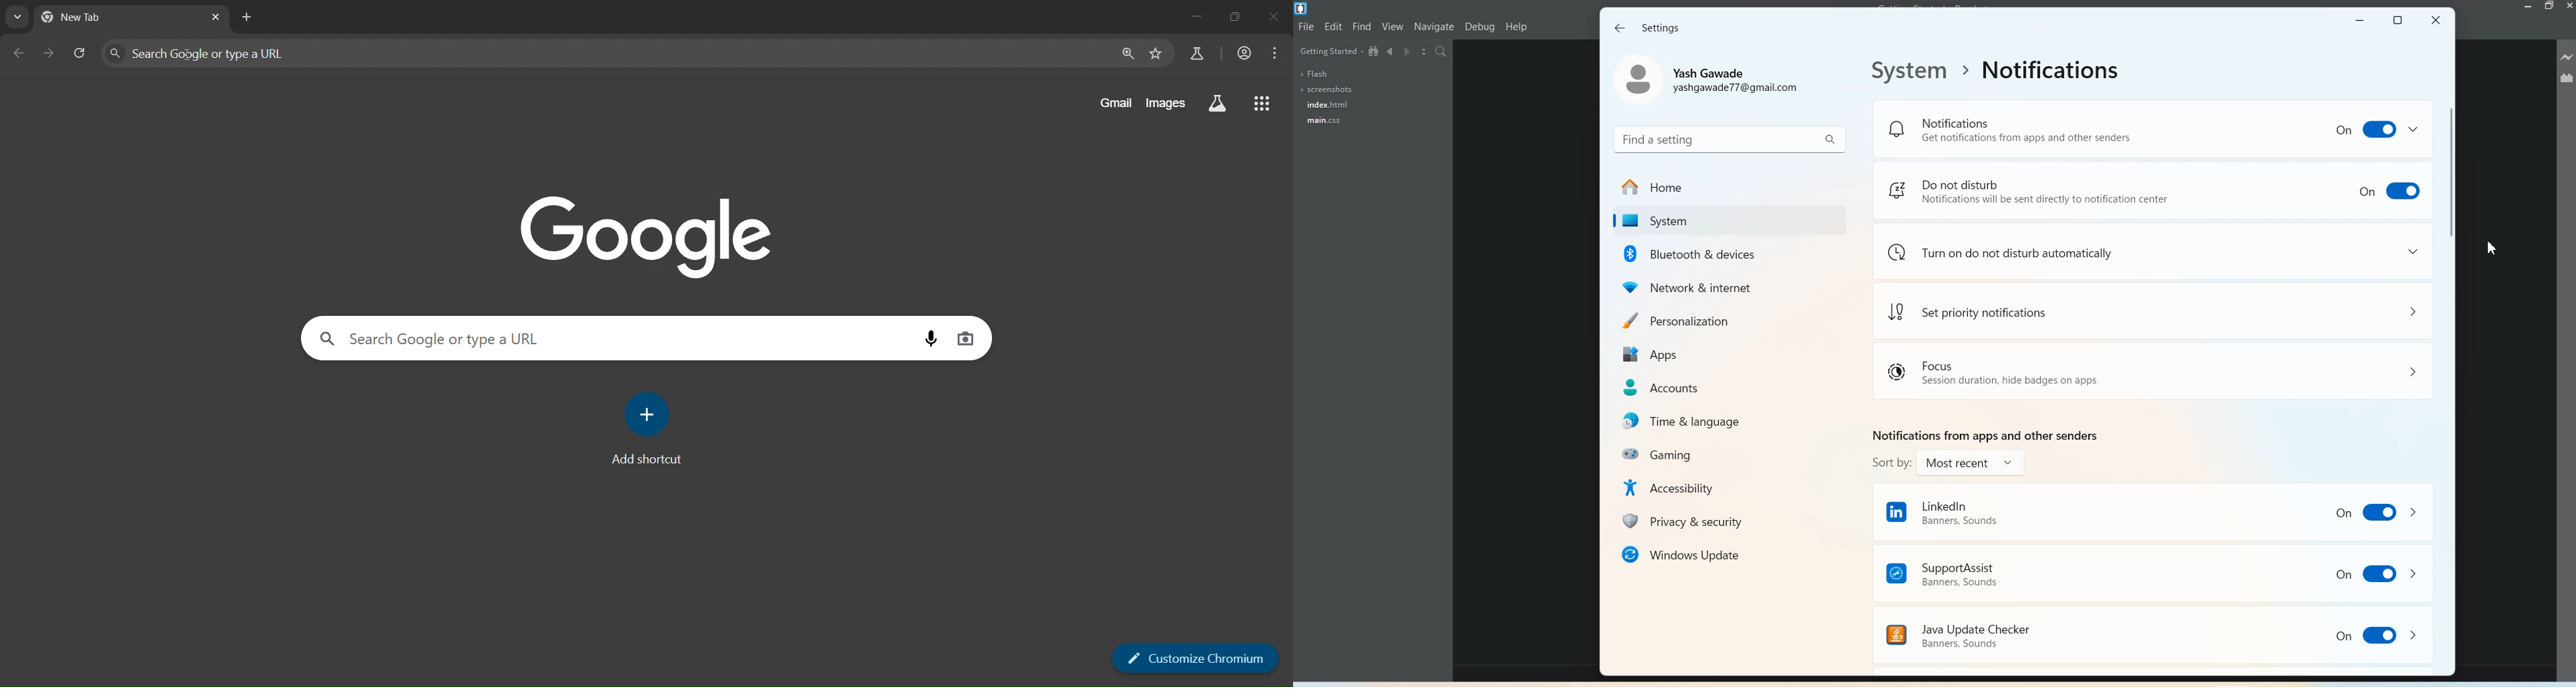 Image resolution: width=2576 pixels, height=700 pixels. Describe the element at coordinates (1723, 220) in the screenshot. I see `system` at that location.